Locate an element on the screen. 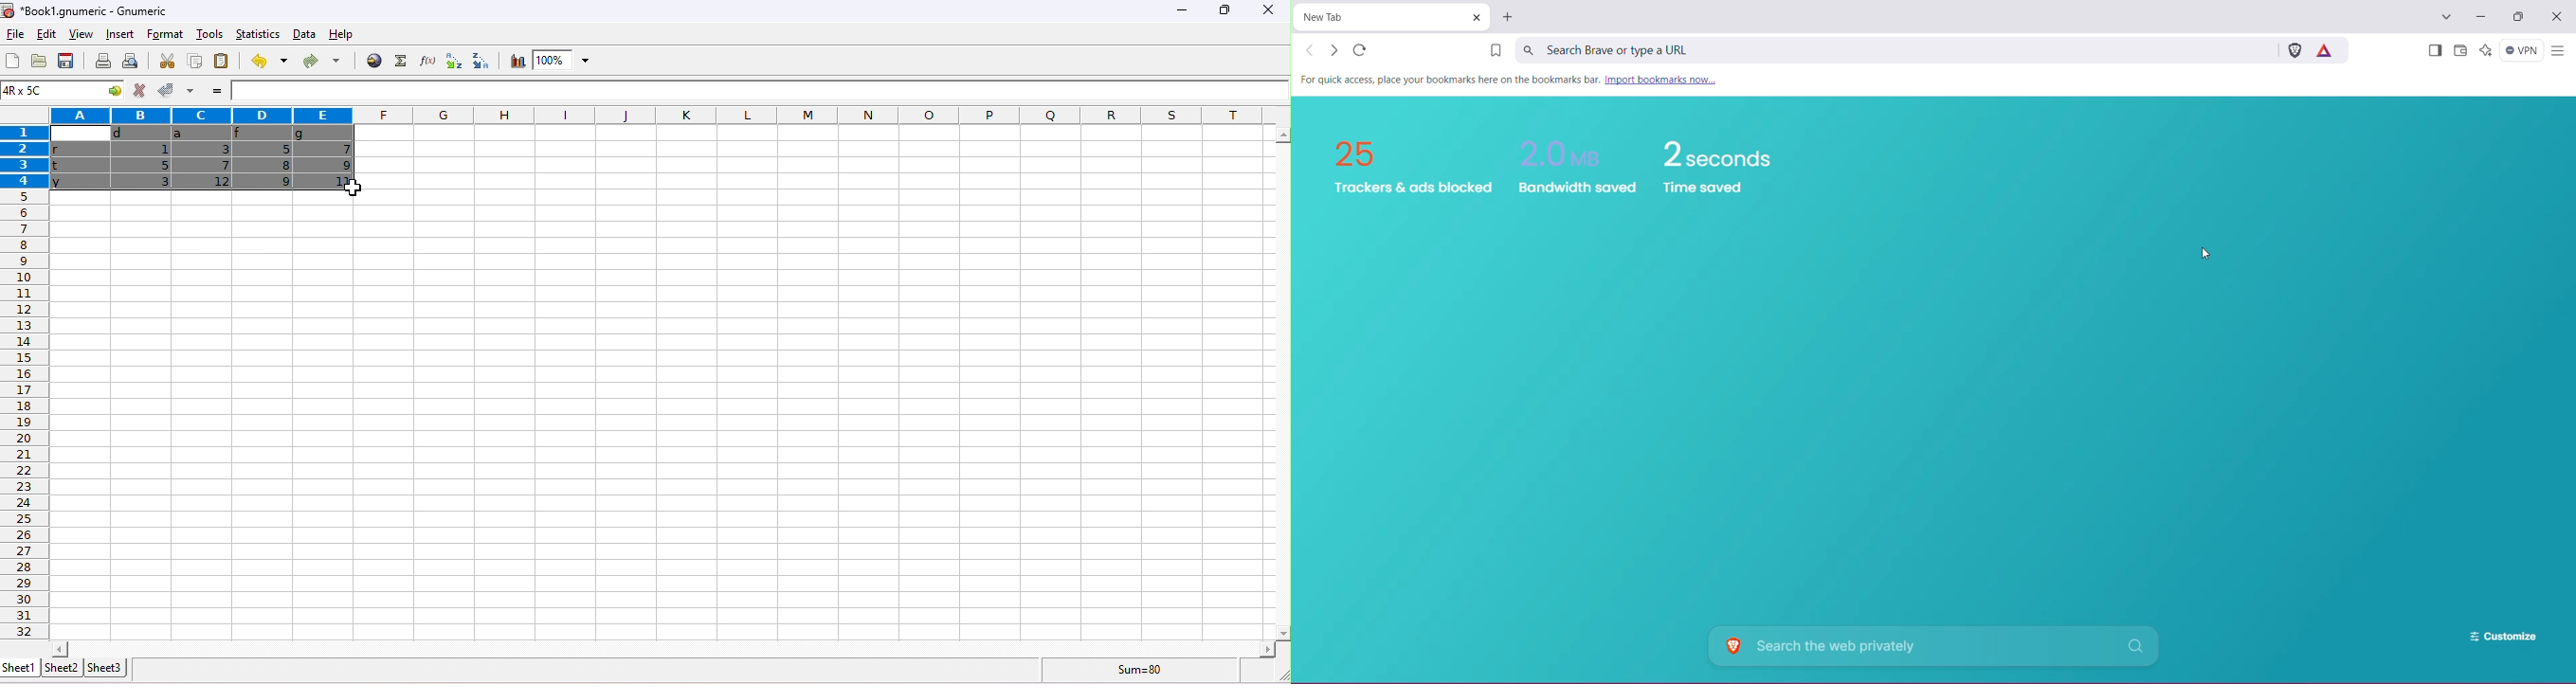  sheet2 is located at coordinates (62, 668).